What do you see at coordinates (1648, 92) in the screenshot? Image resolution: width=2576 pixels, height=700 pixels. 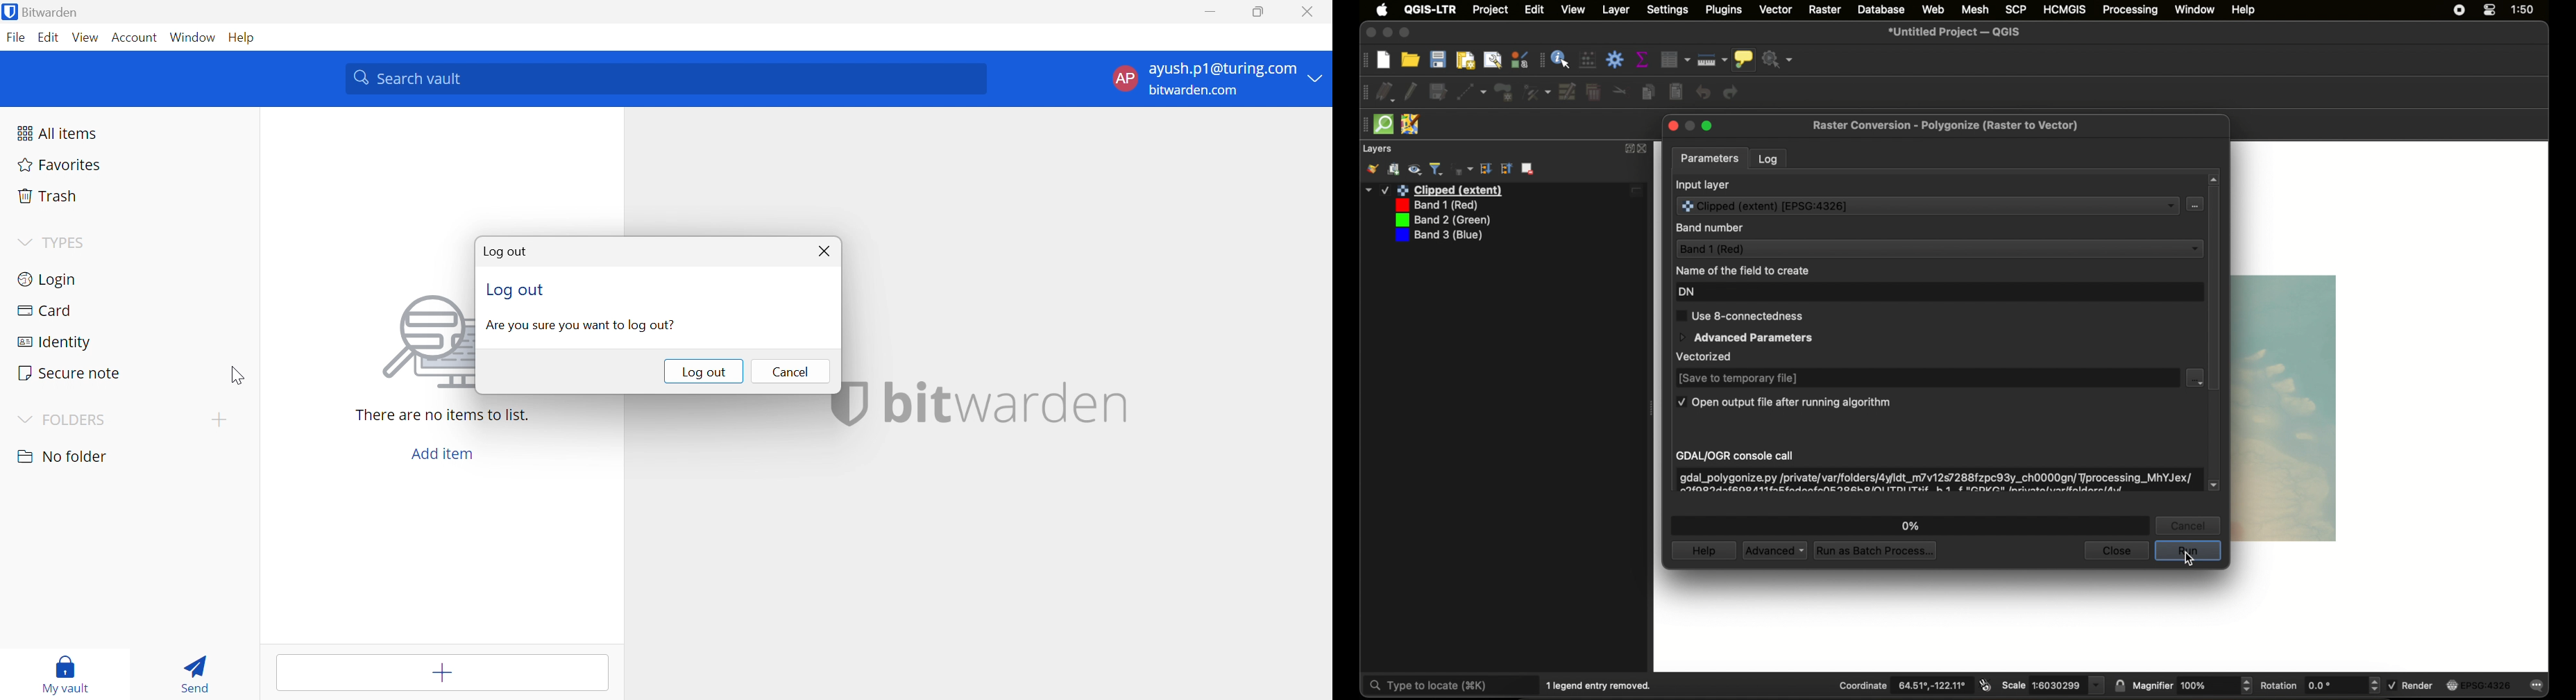 I see `copy` at bounding box center [1648, 92].